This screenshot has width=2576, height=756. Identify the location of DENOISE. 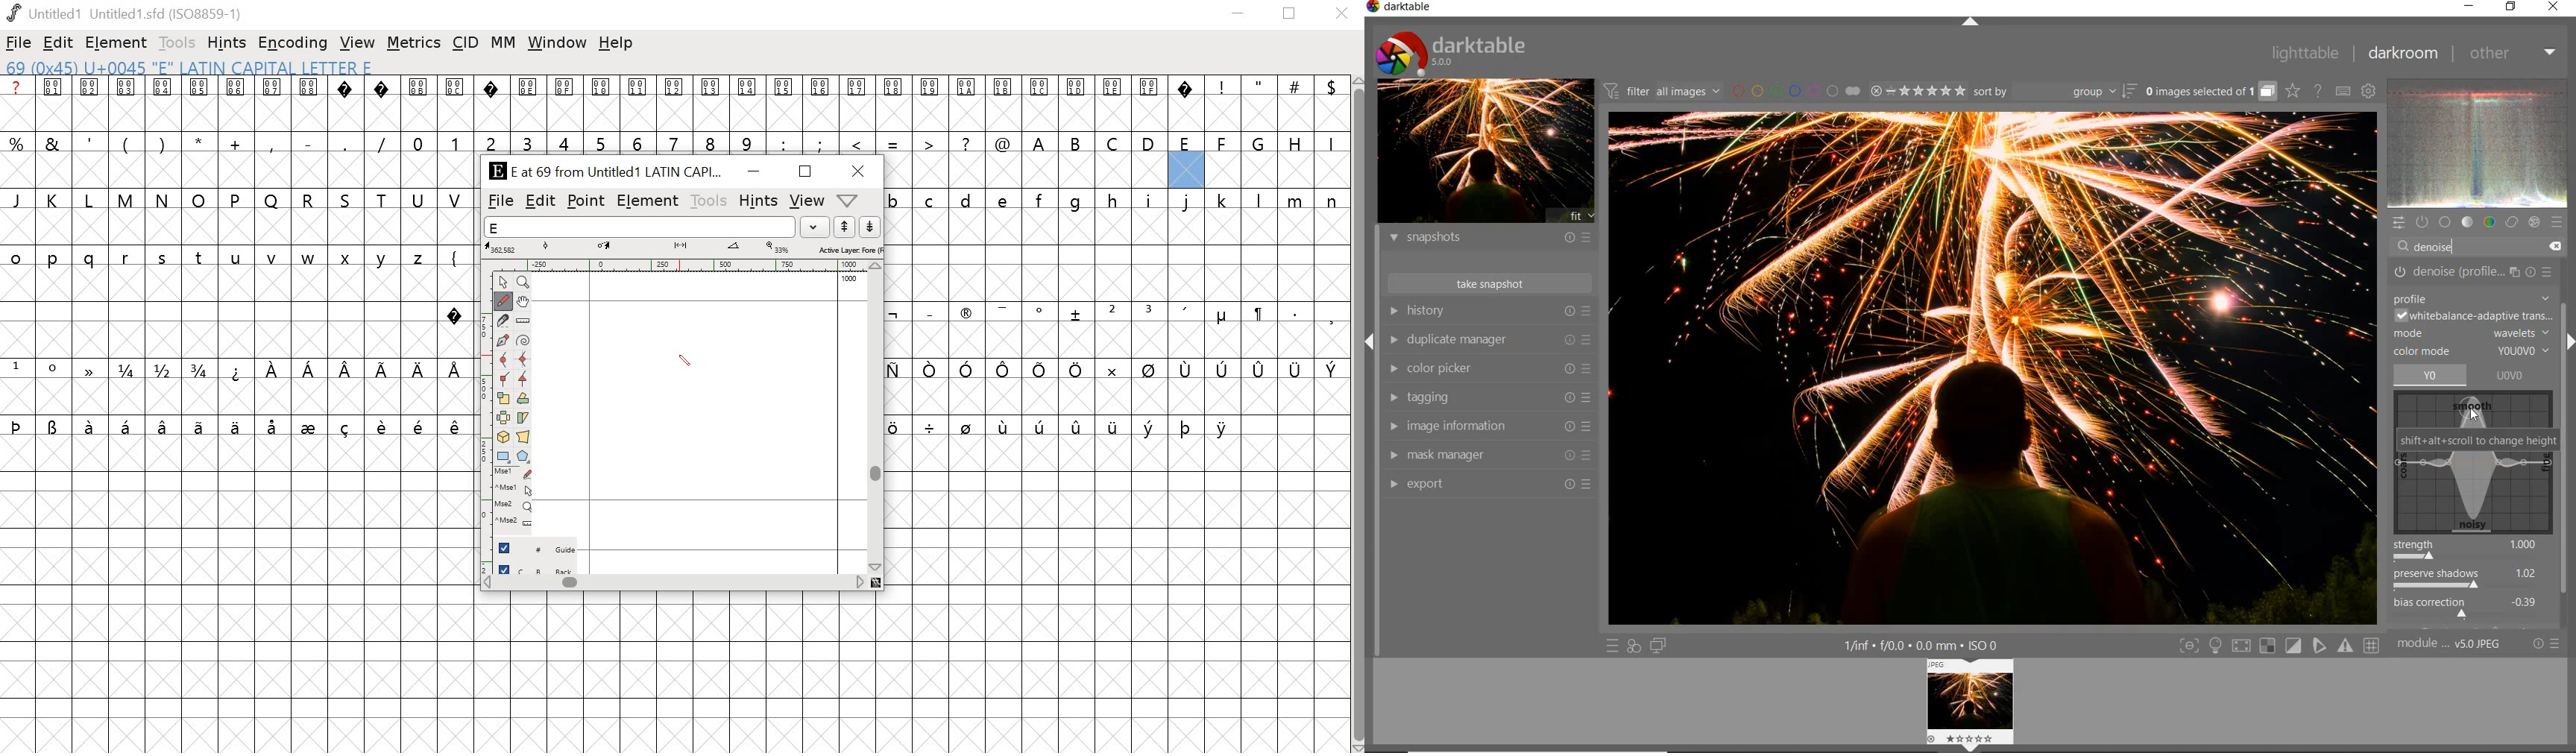
(2474, 272).